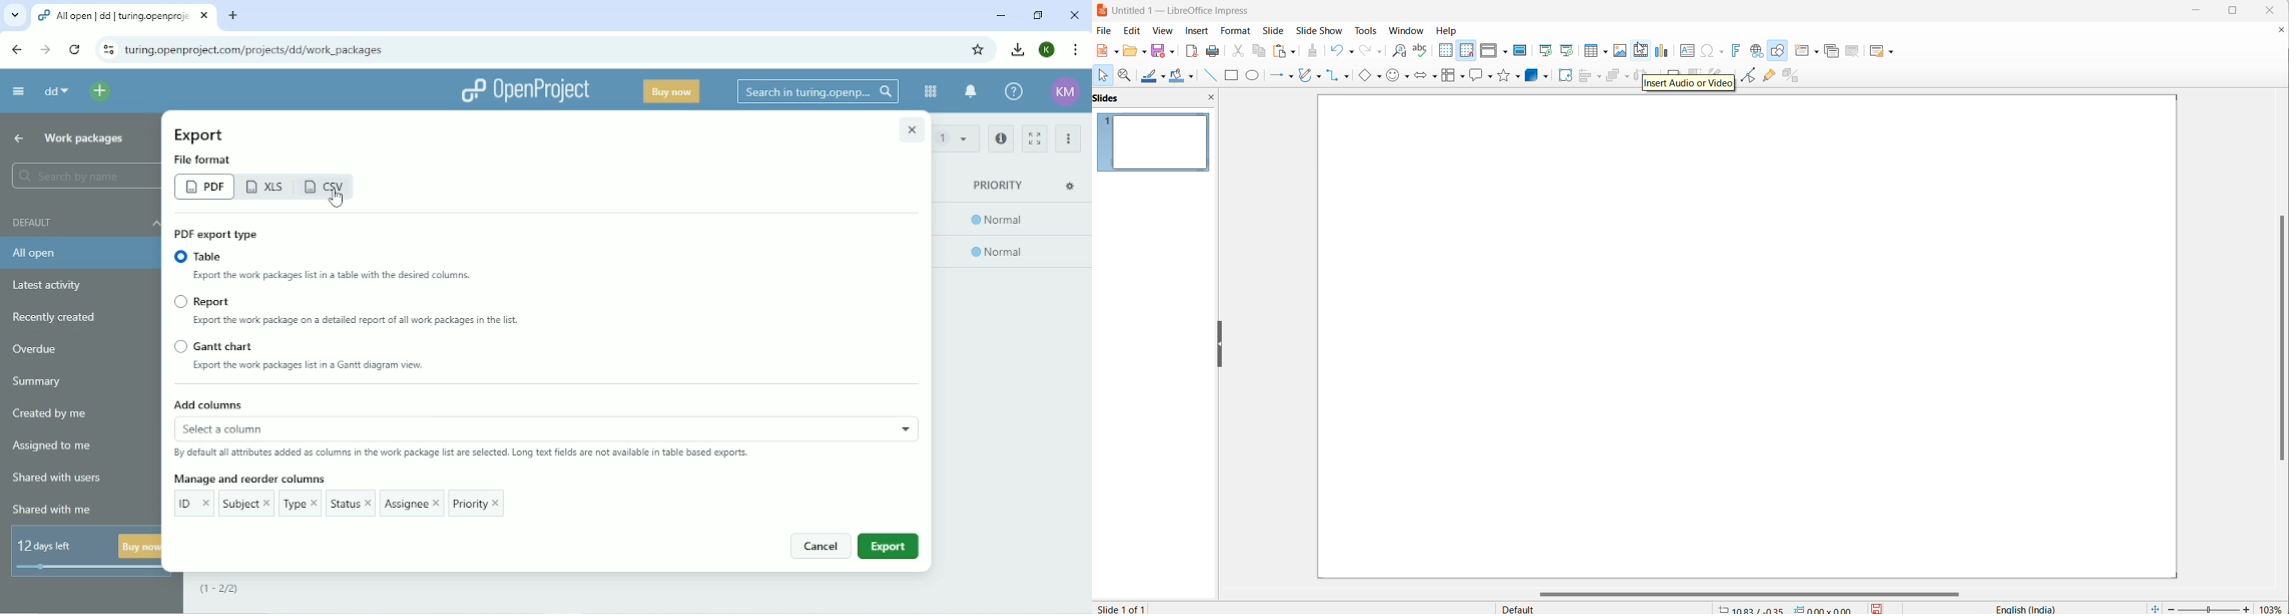  Describe the element at coordinates (1663, 50) in the screenshot. I see `insert chart` at that location.